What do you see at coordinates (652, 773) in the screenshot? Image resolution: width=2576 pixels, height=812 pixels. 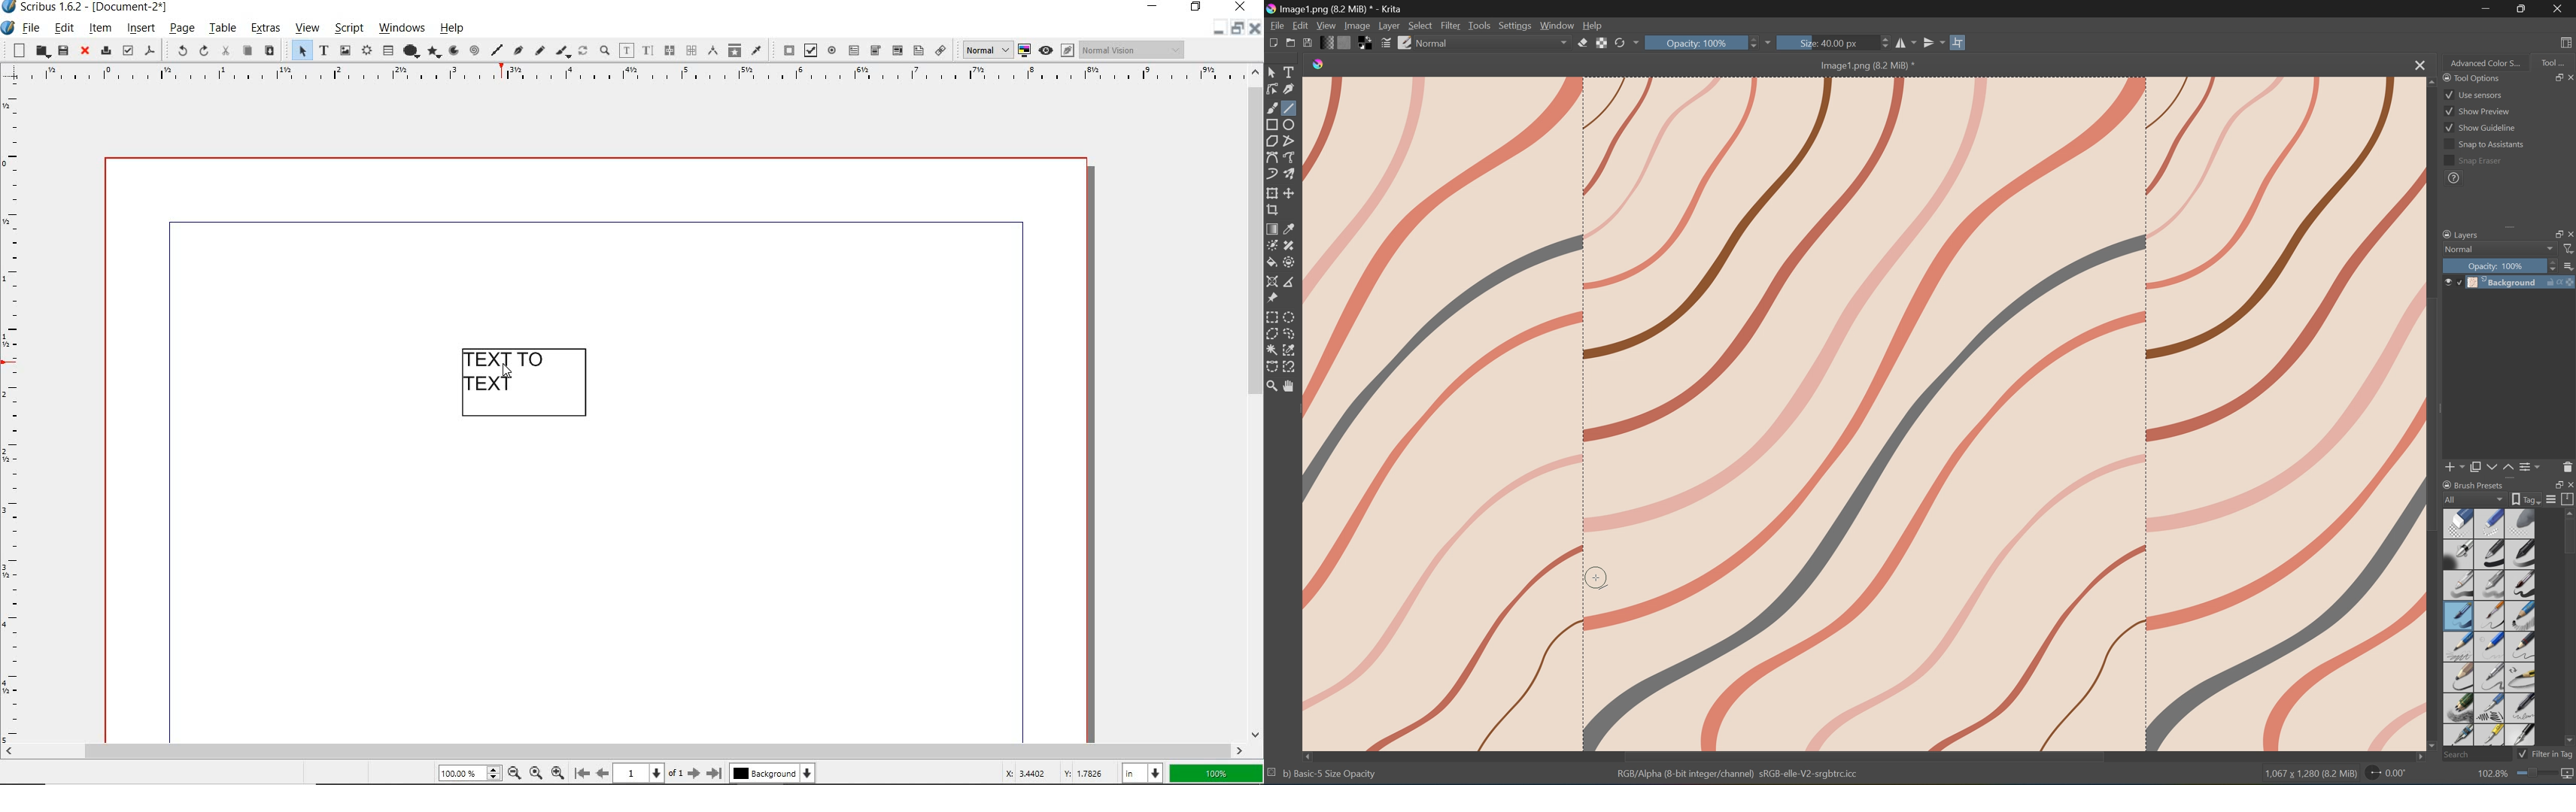 I see `current page` at bounding box center [652, 773].